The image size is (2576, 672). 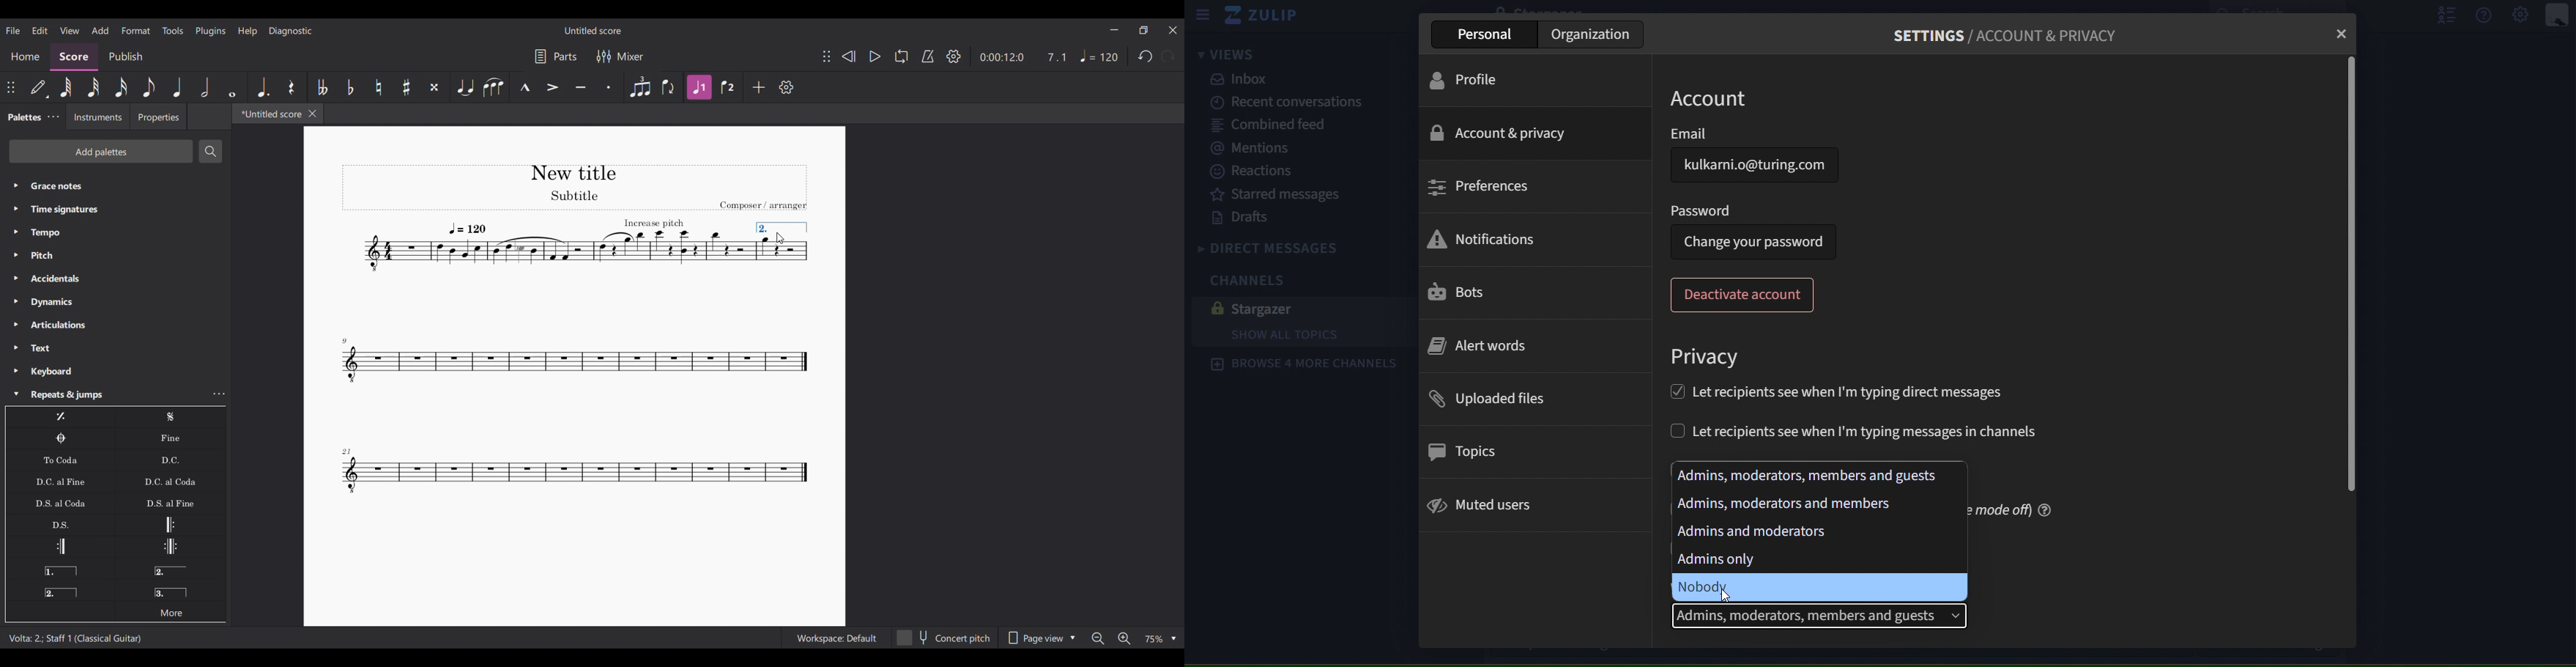 I want to click on Rewind, so click(x=849, y=57).